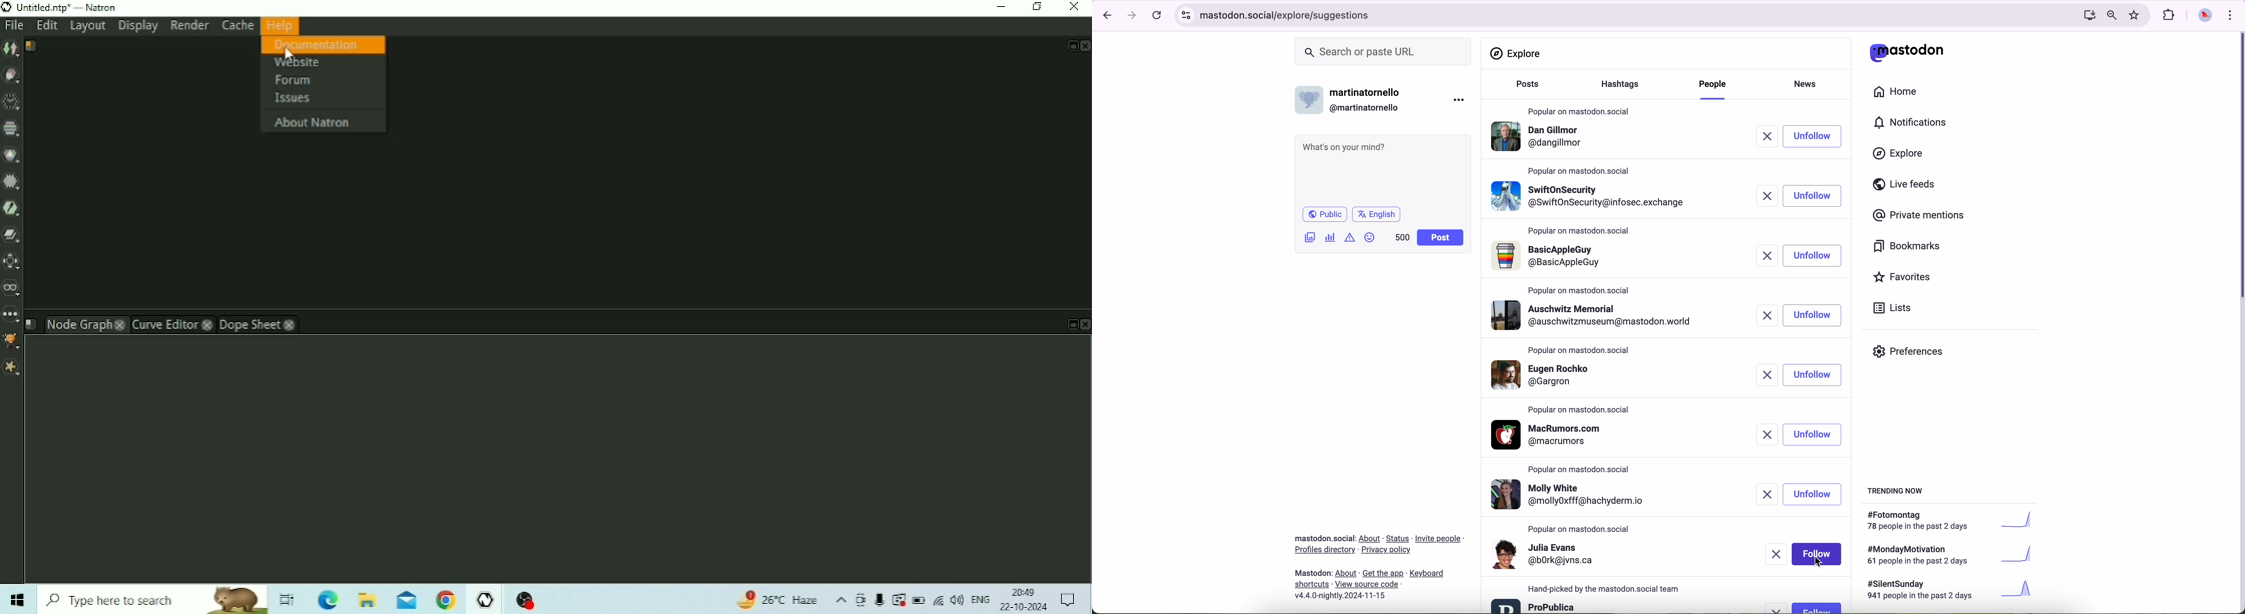 The width and height of the screenshot is (2268, 616). Describe the element at coordinates (2137, 15) in the screenshot. I see `favorites` at that location.